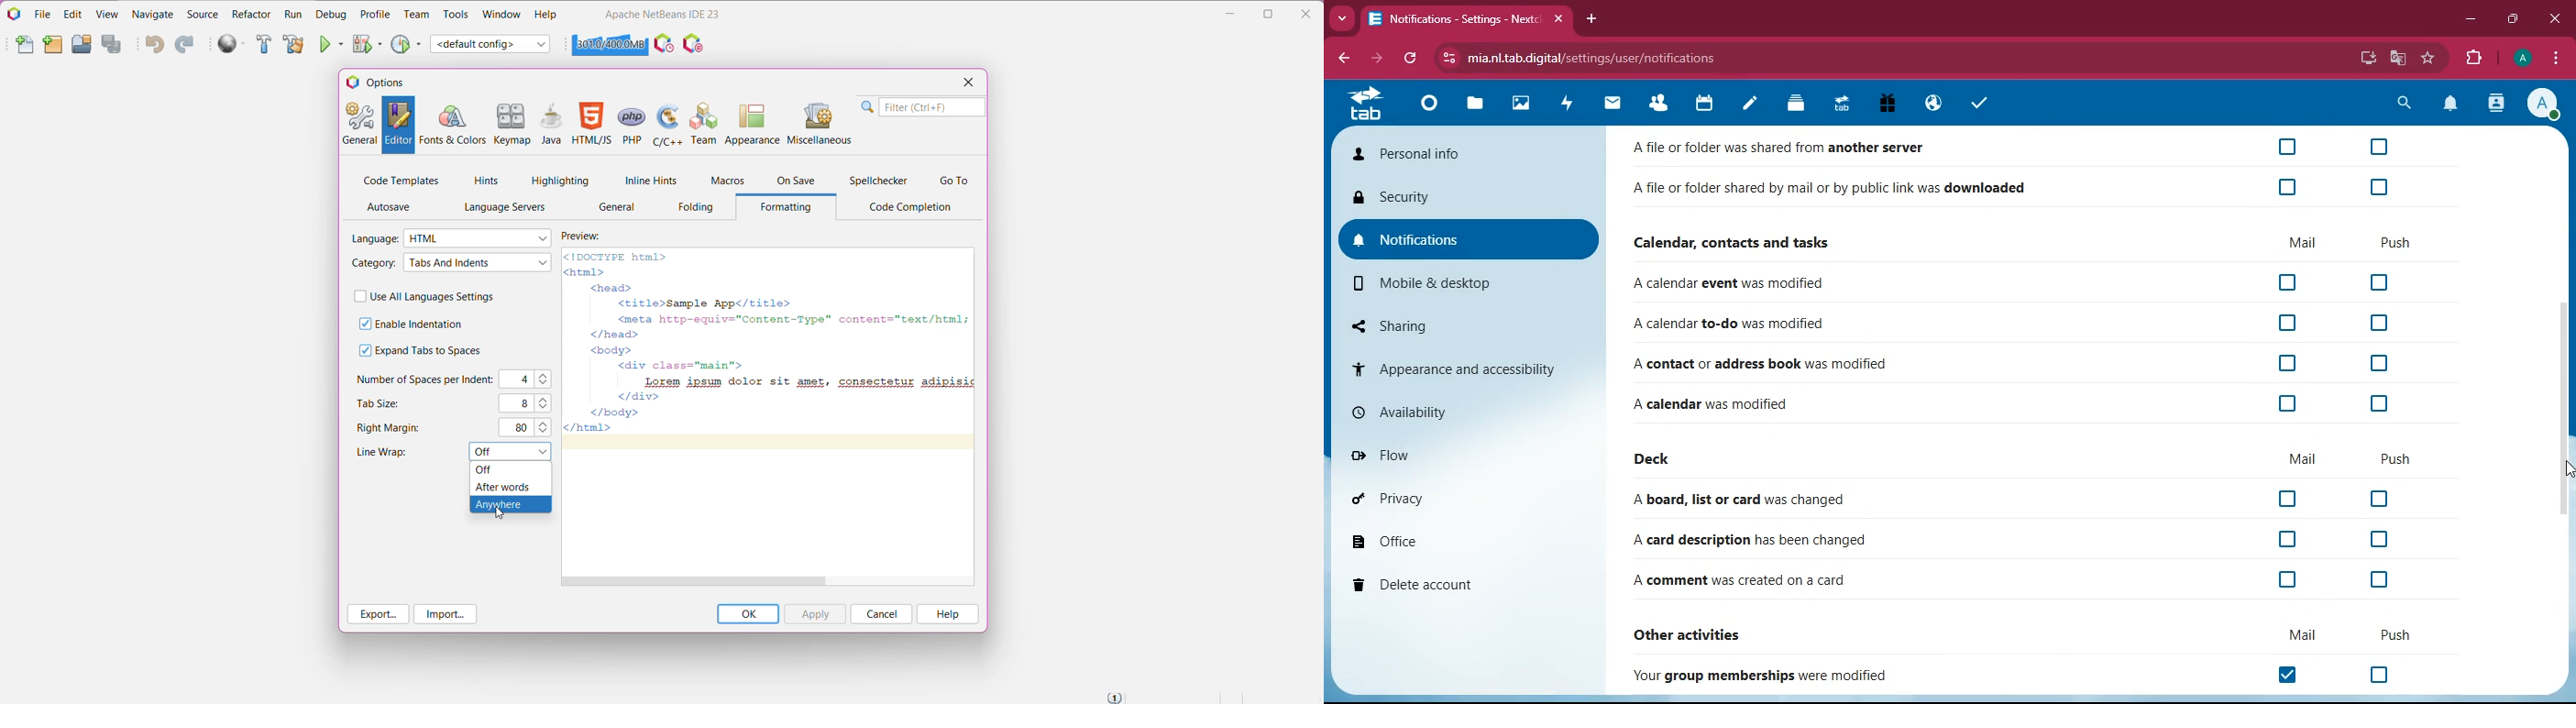  I want to click on mail, so click(2290, 635).